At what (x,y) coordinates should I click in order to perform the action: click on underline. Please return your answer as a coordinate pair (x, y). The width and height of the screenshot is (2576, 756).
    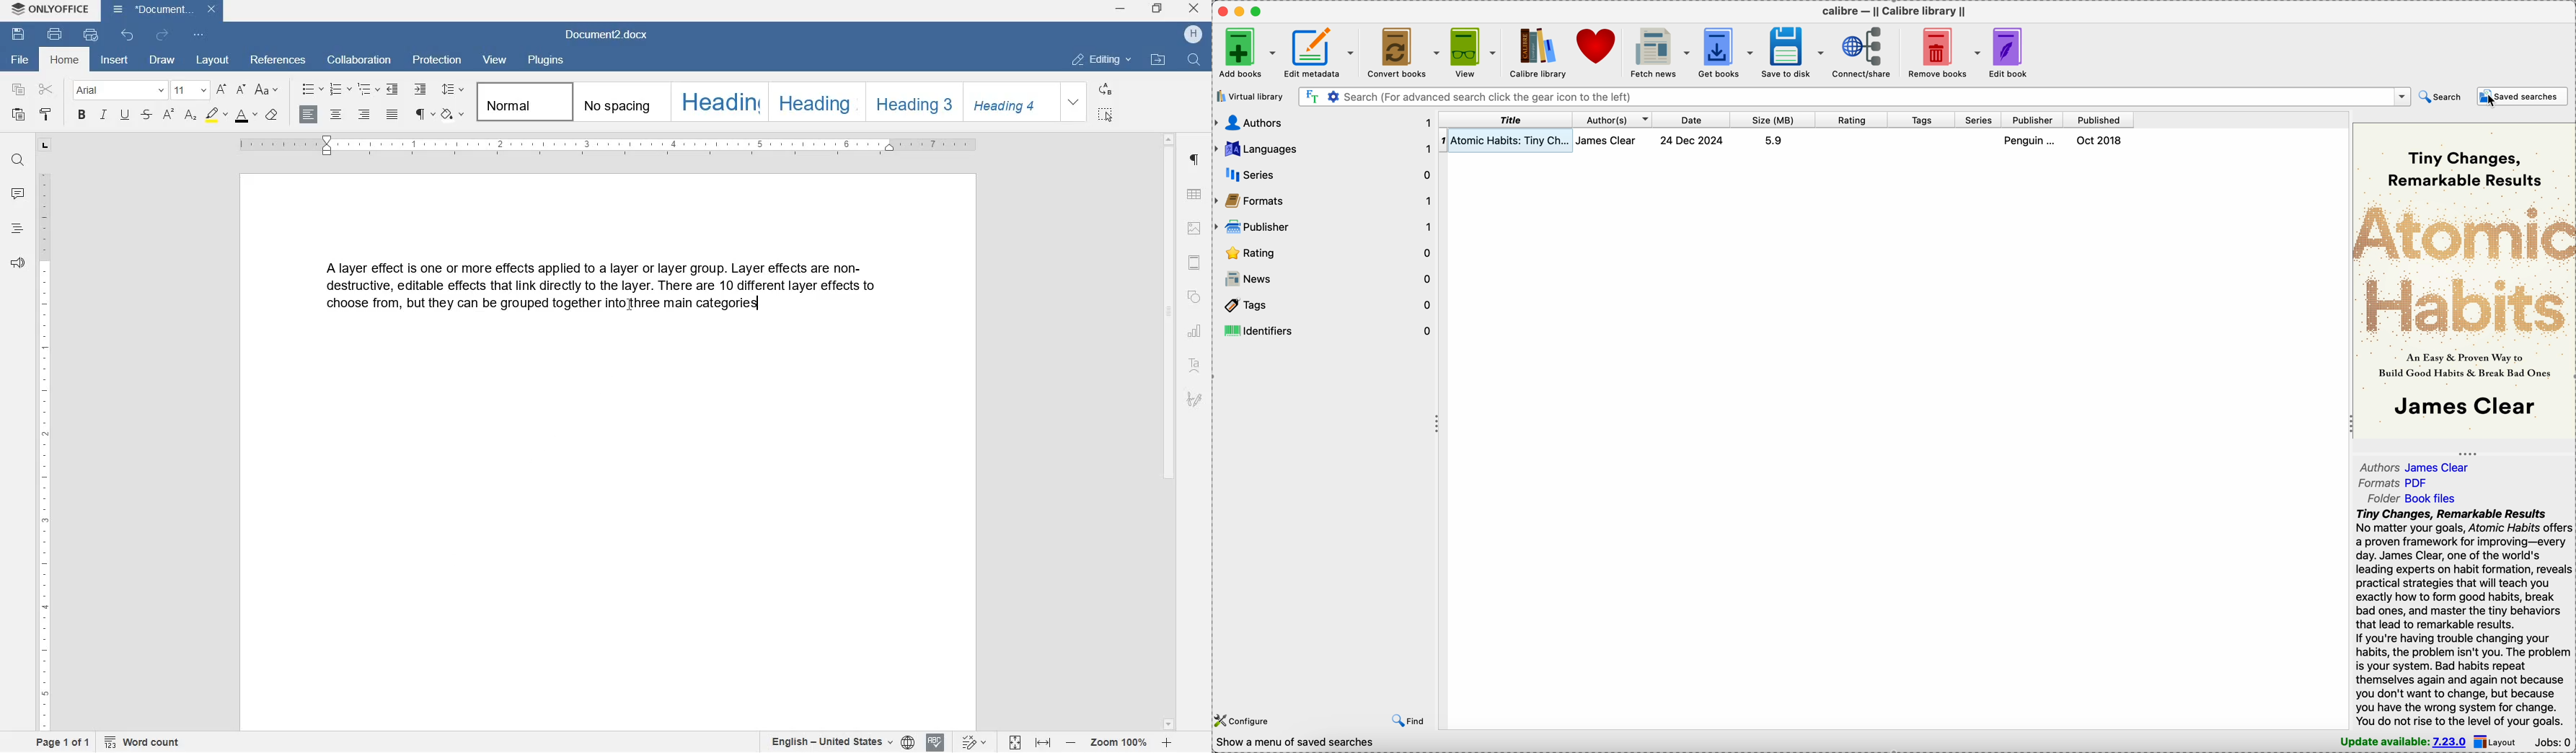
    Looking at the image, I should click on (126, 115).